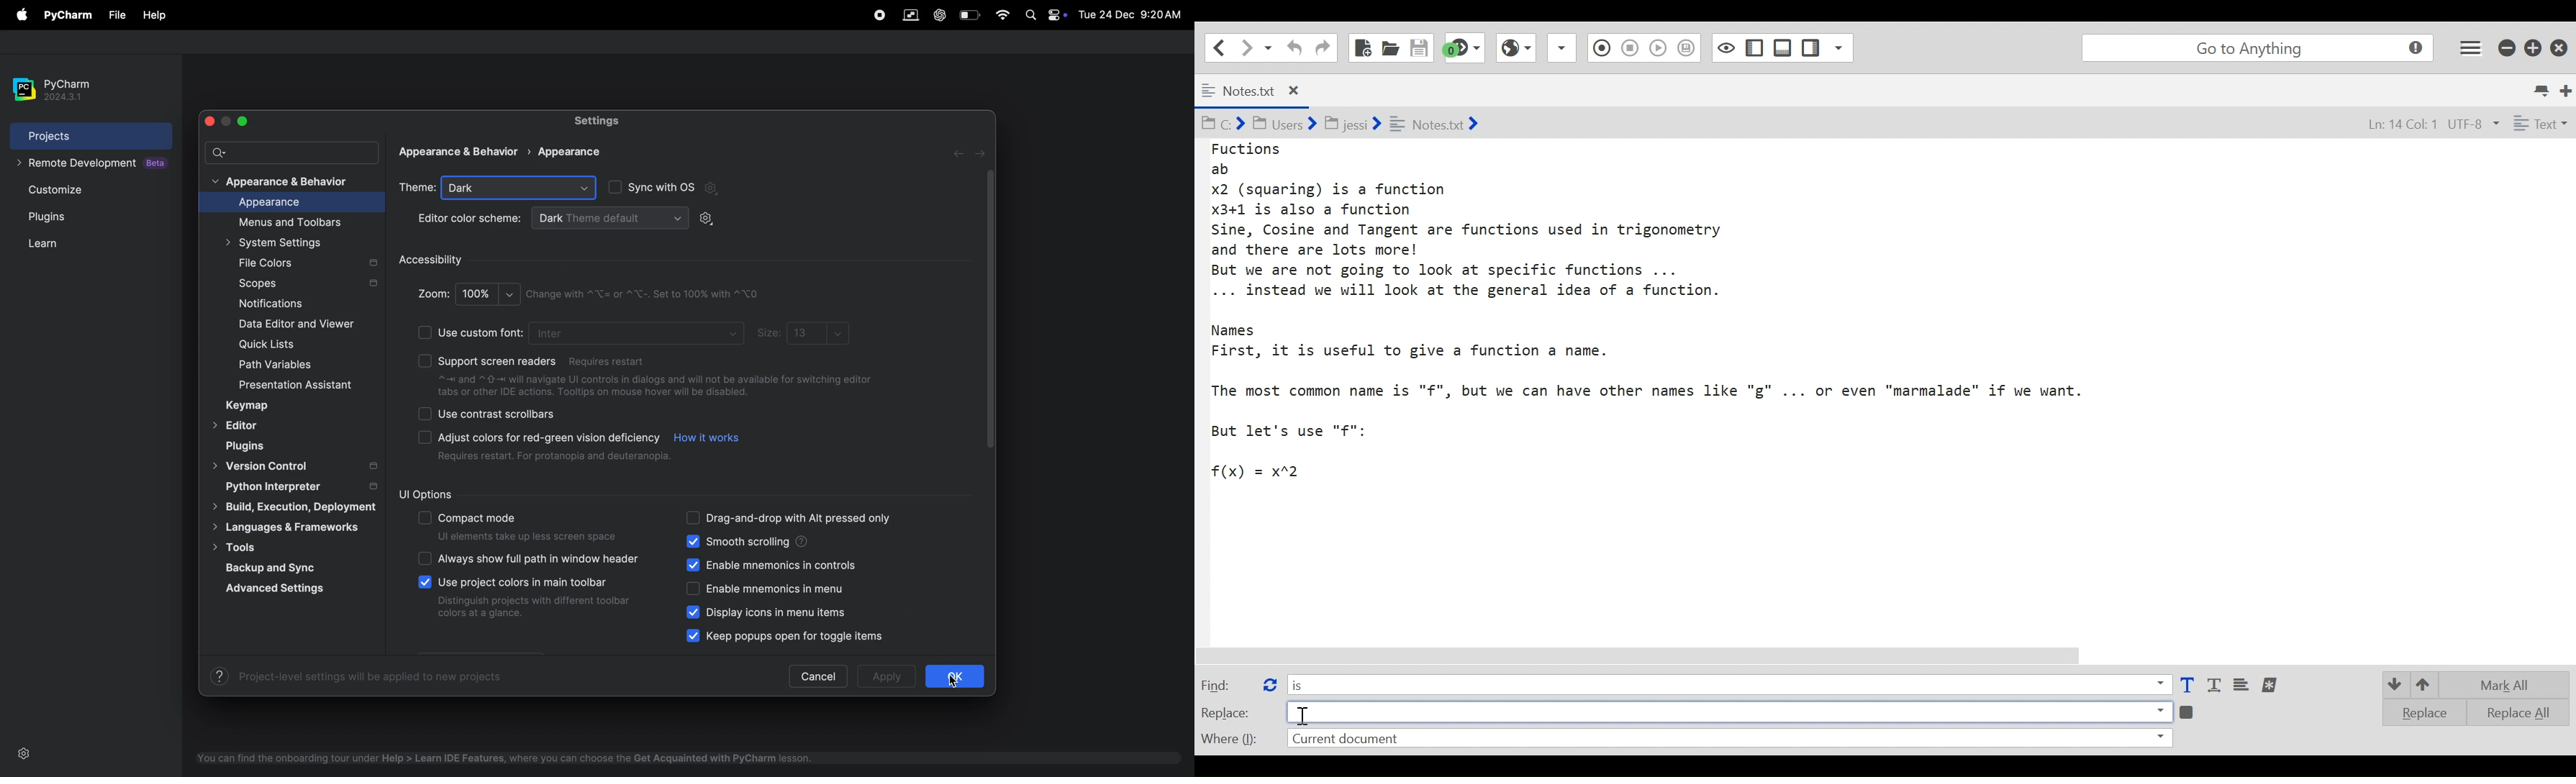  Describe the element at coordinates (301, 323) in the screenshot. I see `data editor and viewer` at that location.